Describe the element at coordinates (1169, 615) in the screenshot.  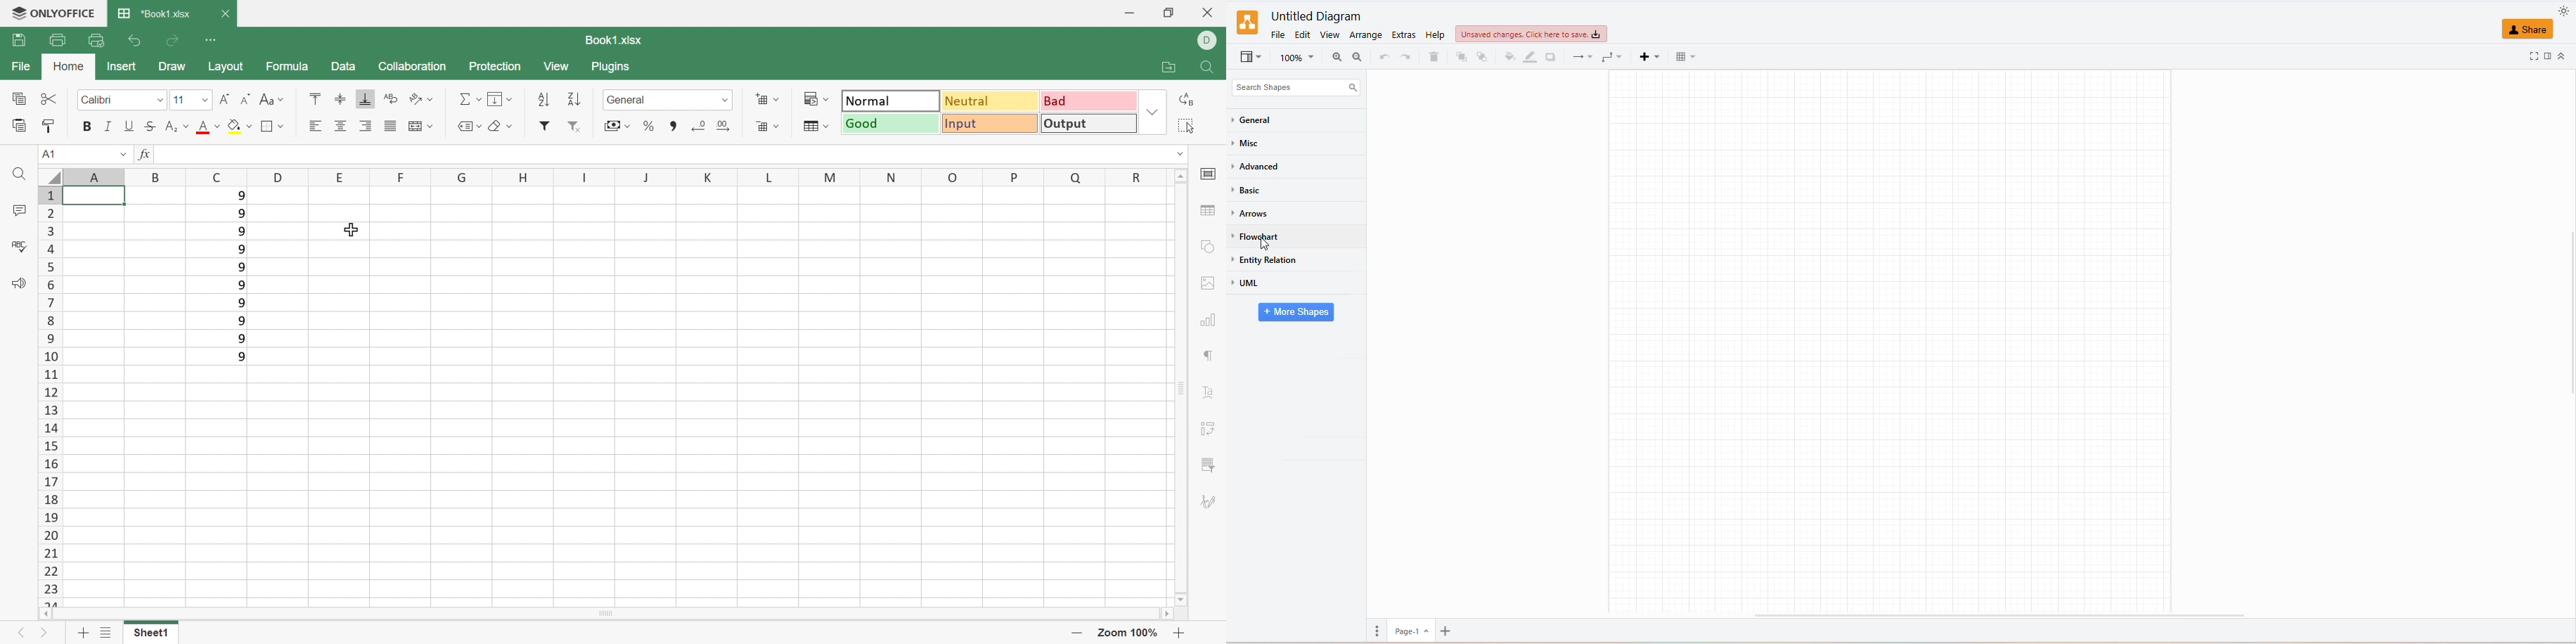
I see `Scroll Right` at that location.